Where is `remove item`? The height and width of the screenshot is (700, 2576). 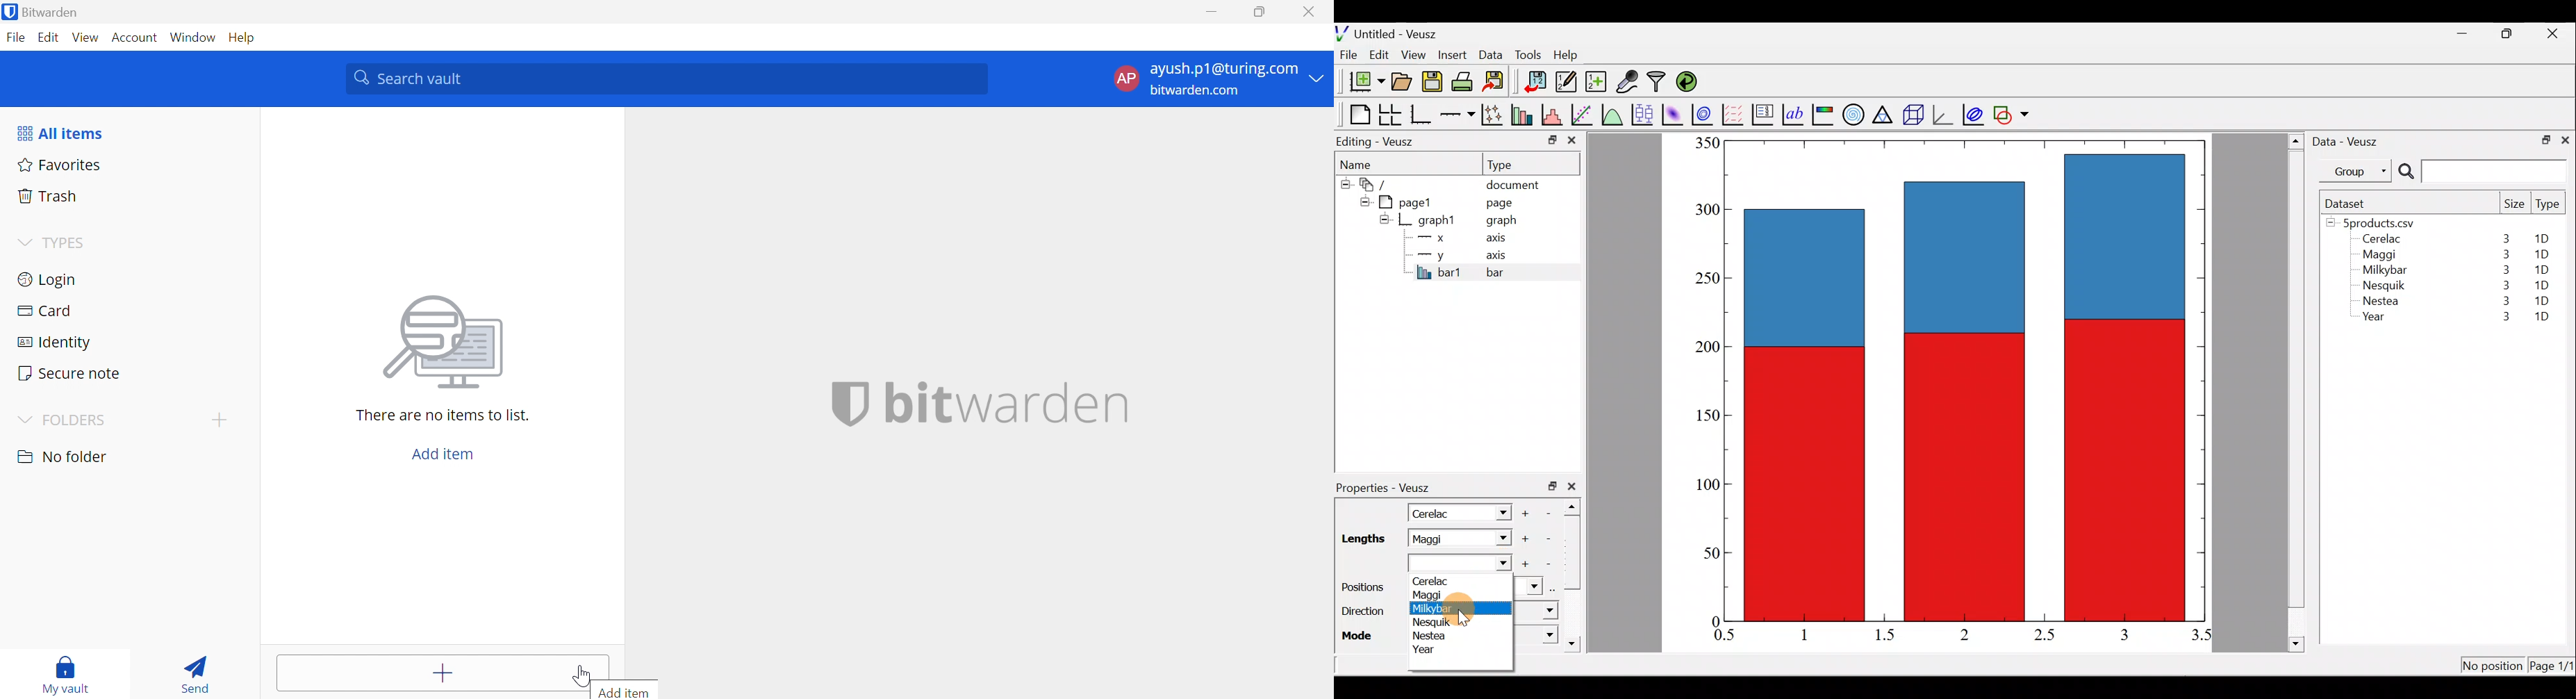
remove item is located at coordinates (1547, 538).